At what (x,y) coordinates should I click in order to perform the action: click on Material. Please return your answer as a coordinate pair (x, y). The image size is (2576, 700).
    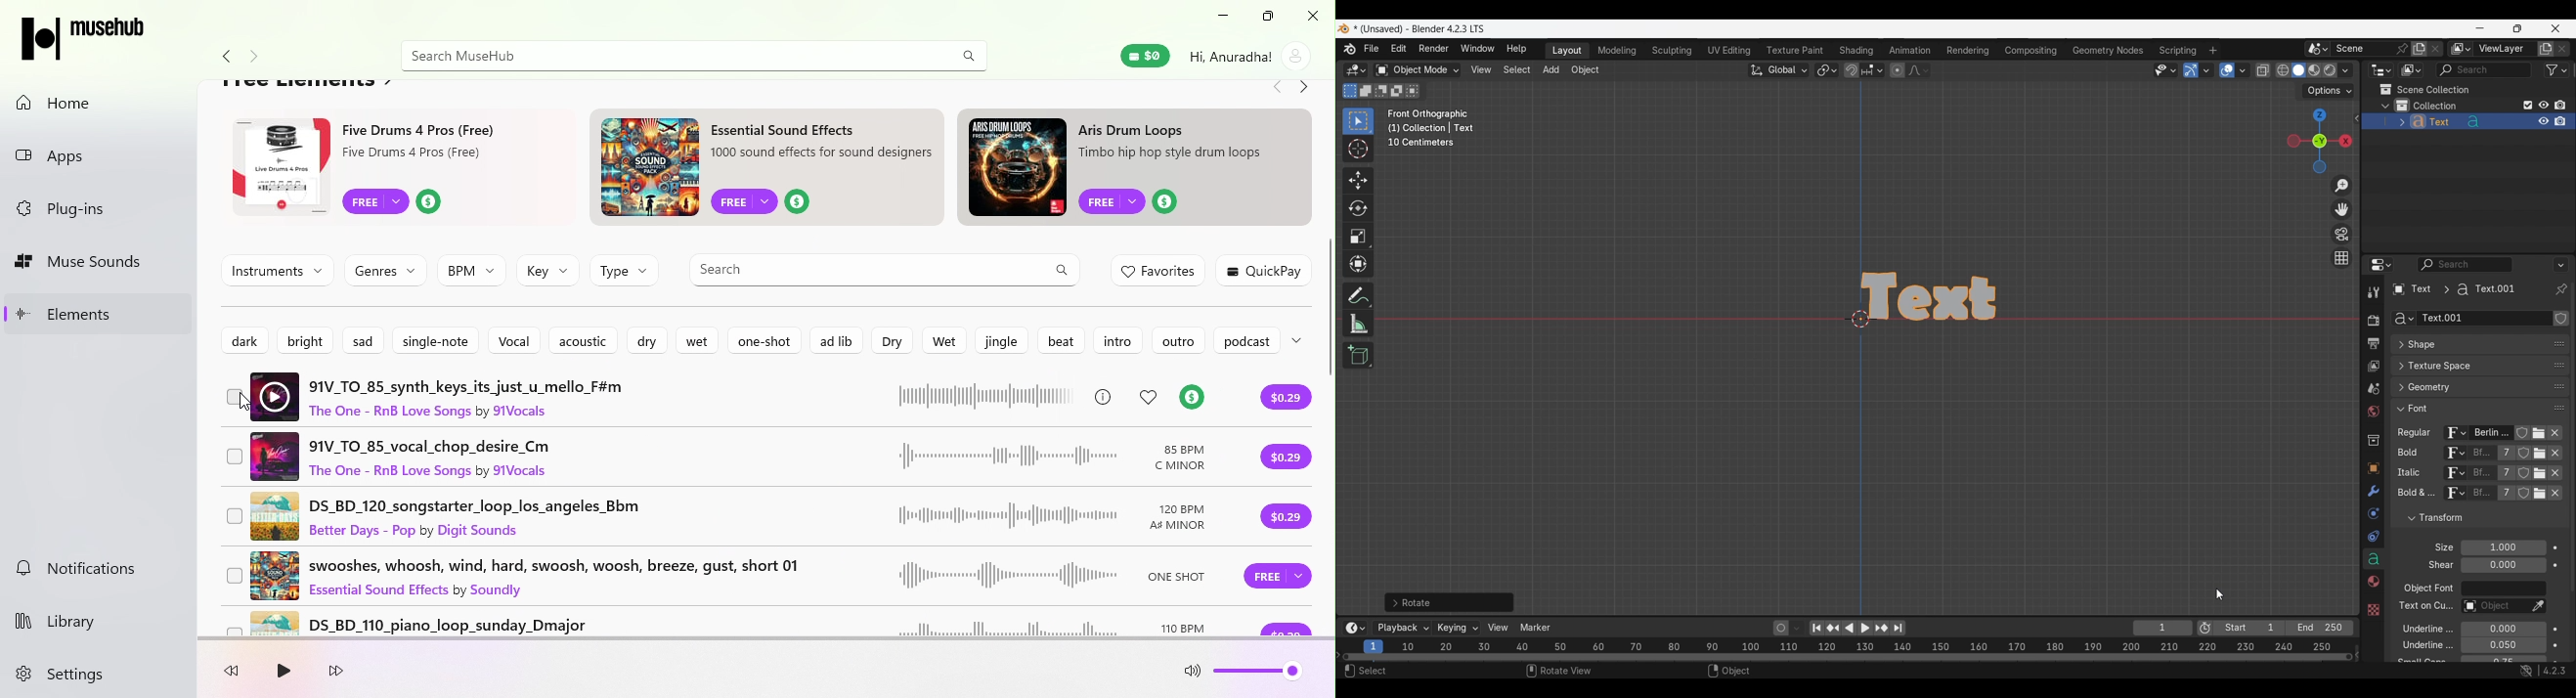
    Looking at the image, I should click on (2371, 582).